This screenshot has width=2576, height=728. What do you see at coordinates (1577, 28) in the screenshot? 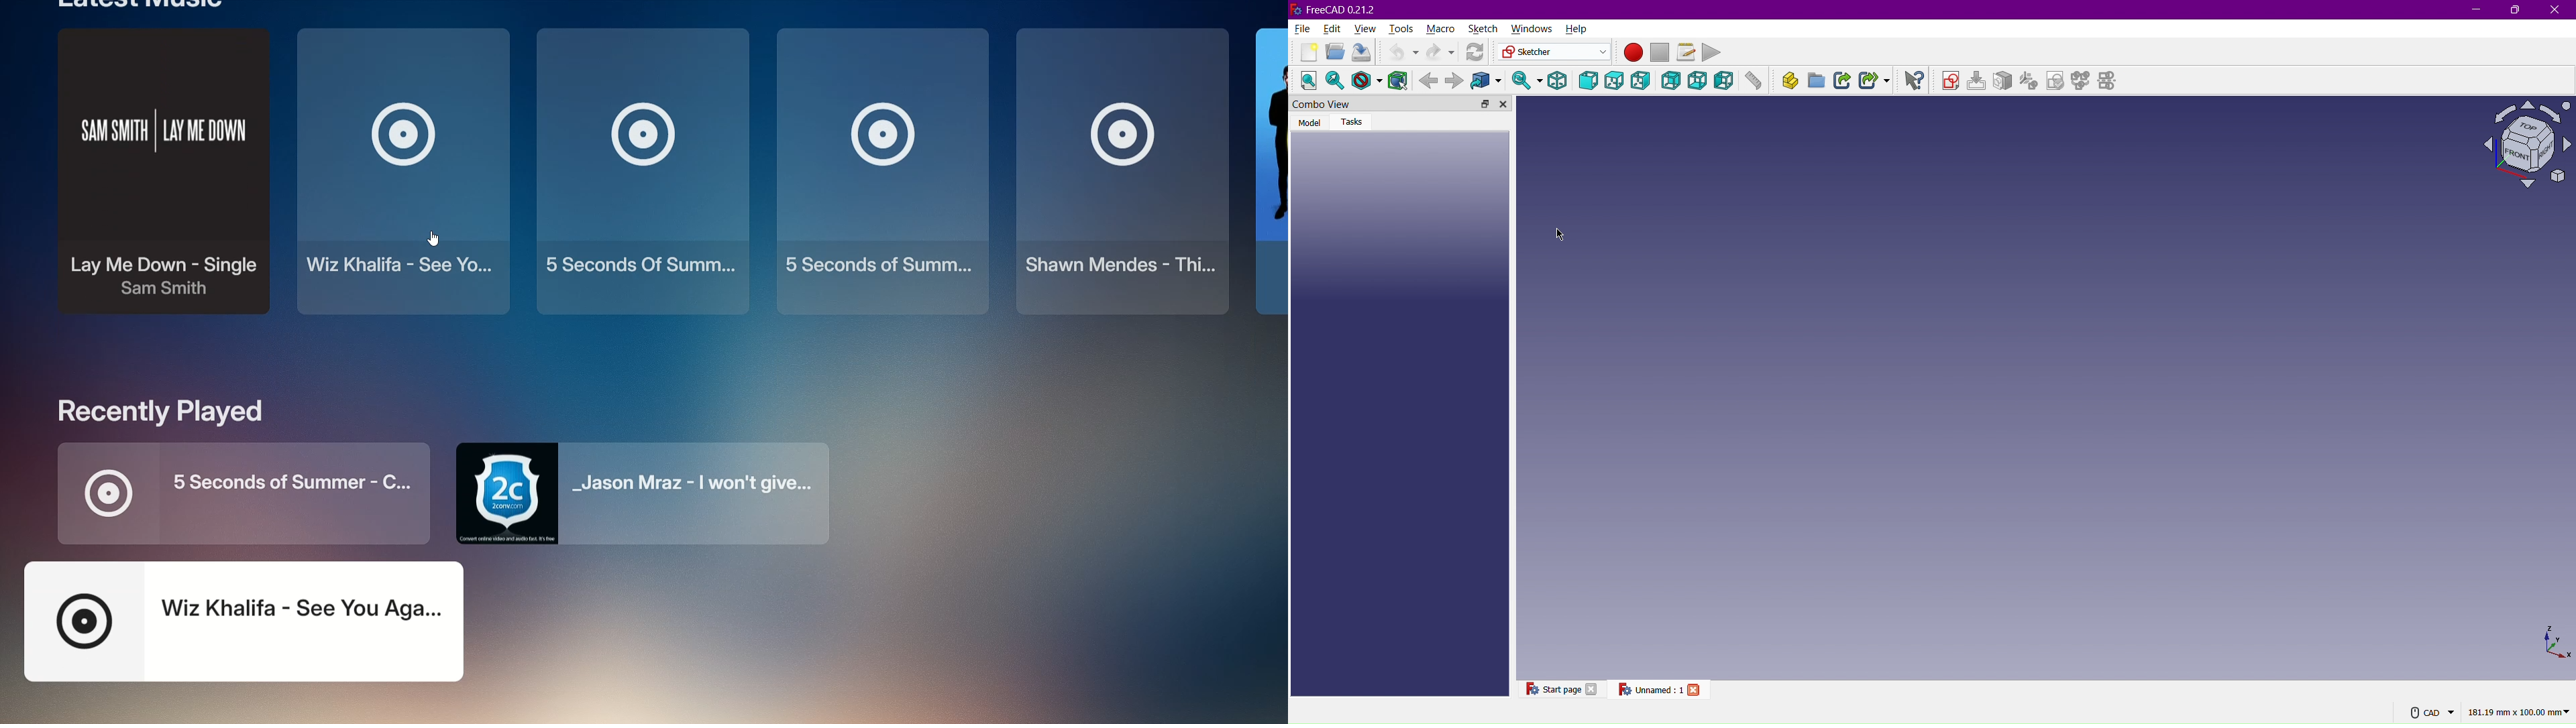
I see `Help` at bounding box center [1577, 28].